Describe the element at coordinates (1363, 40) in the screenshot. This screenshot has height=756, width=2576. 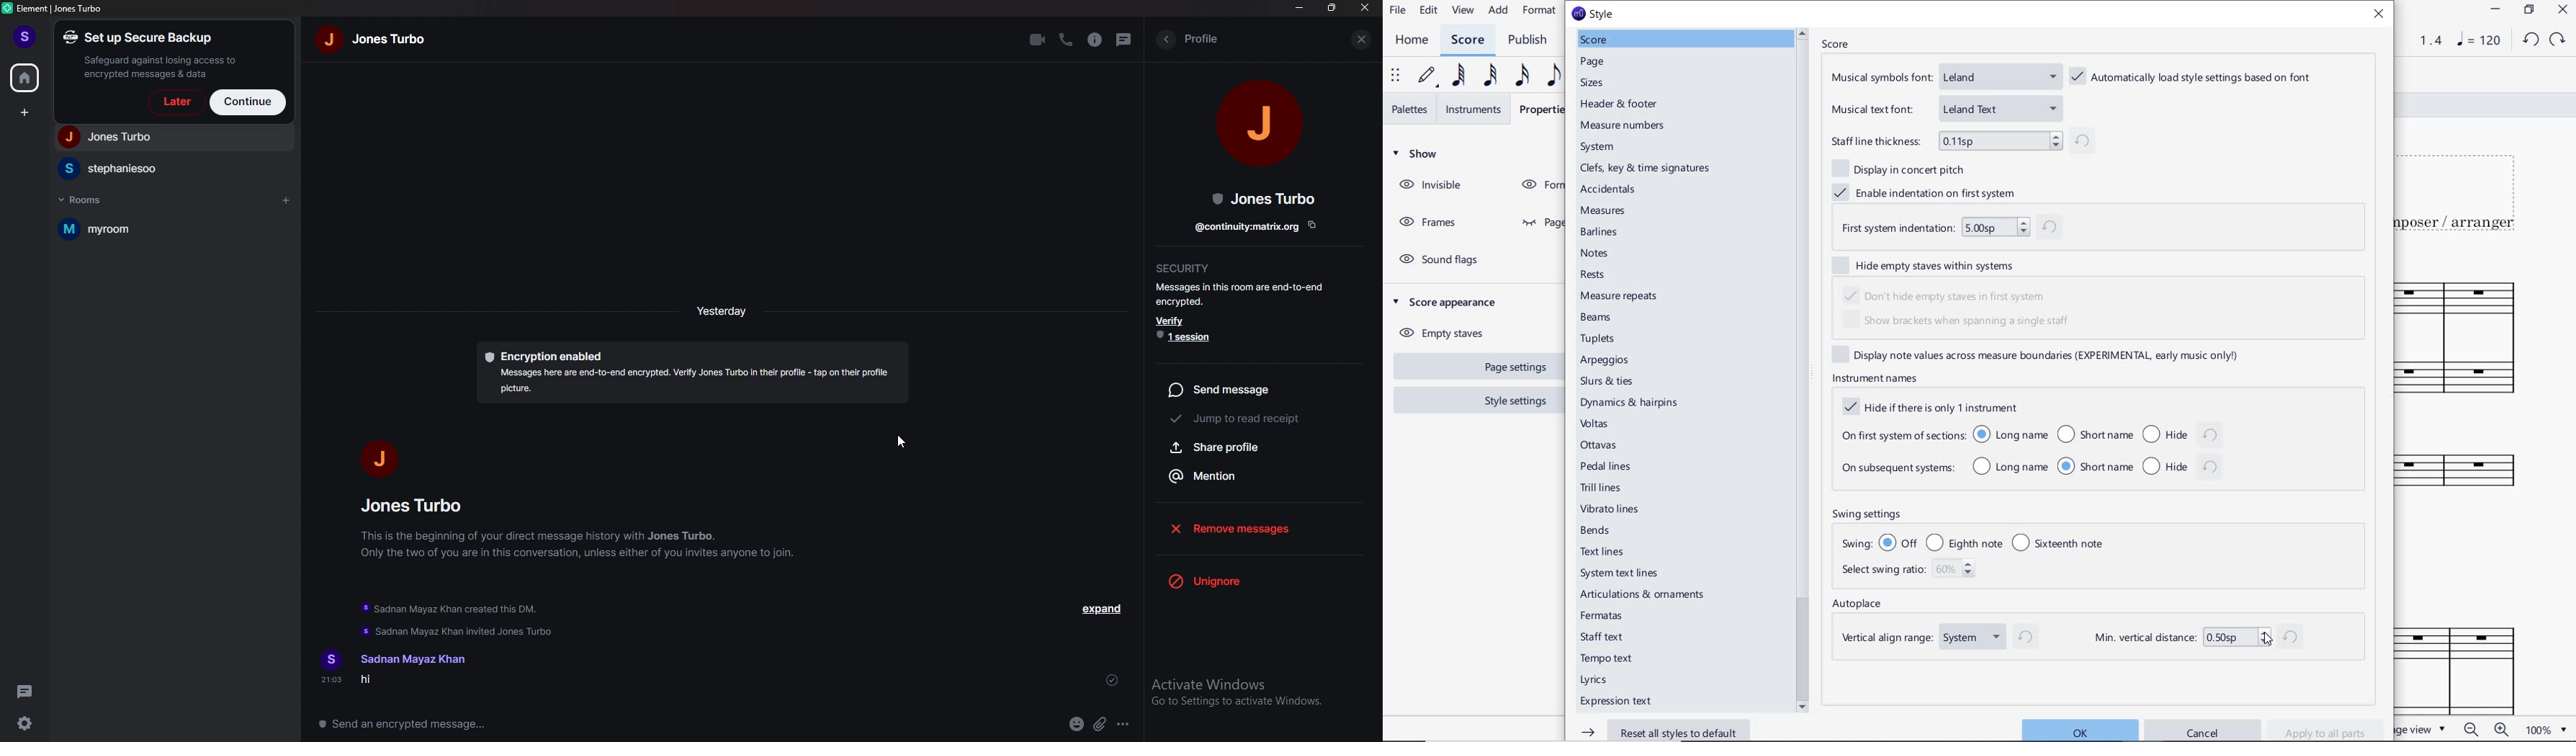
I see `close info pane` at that location.